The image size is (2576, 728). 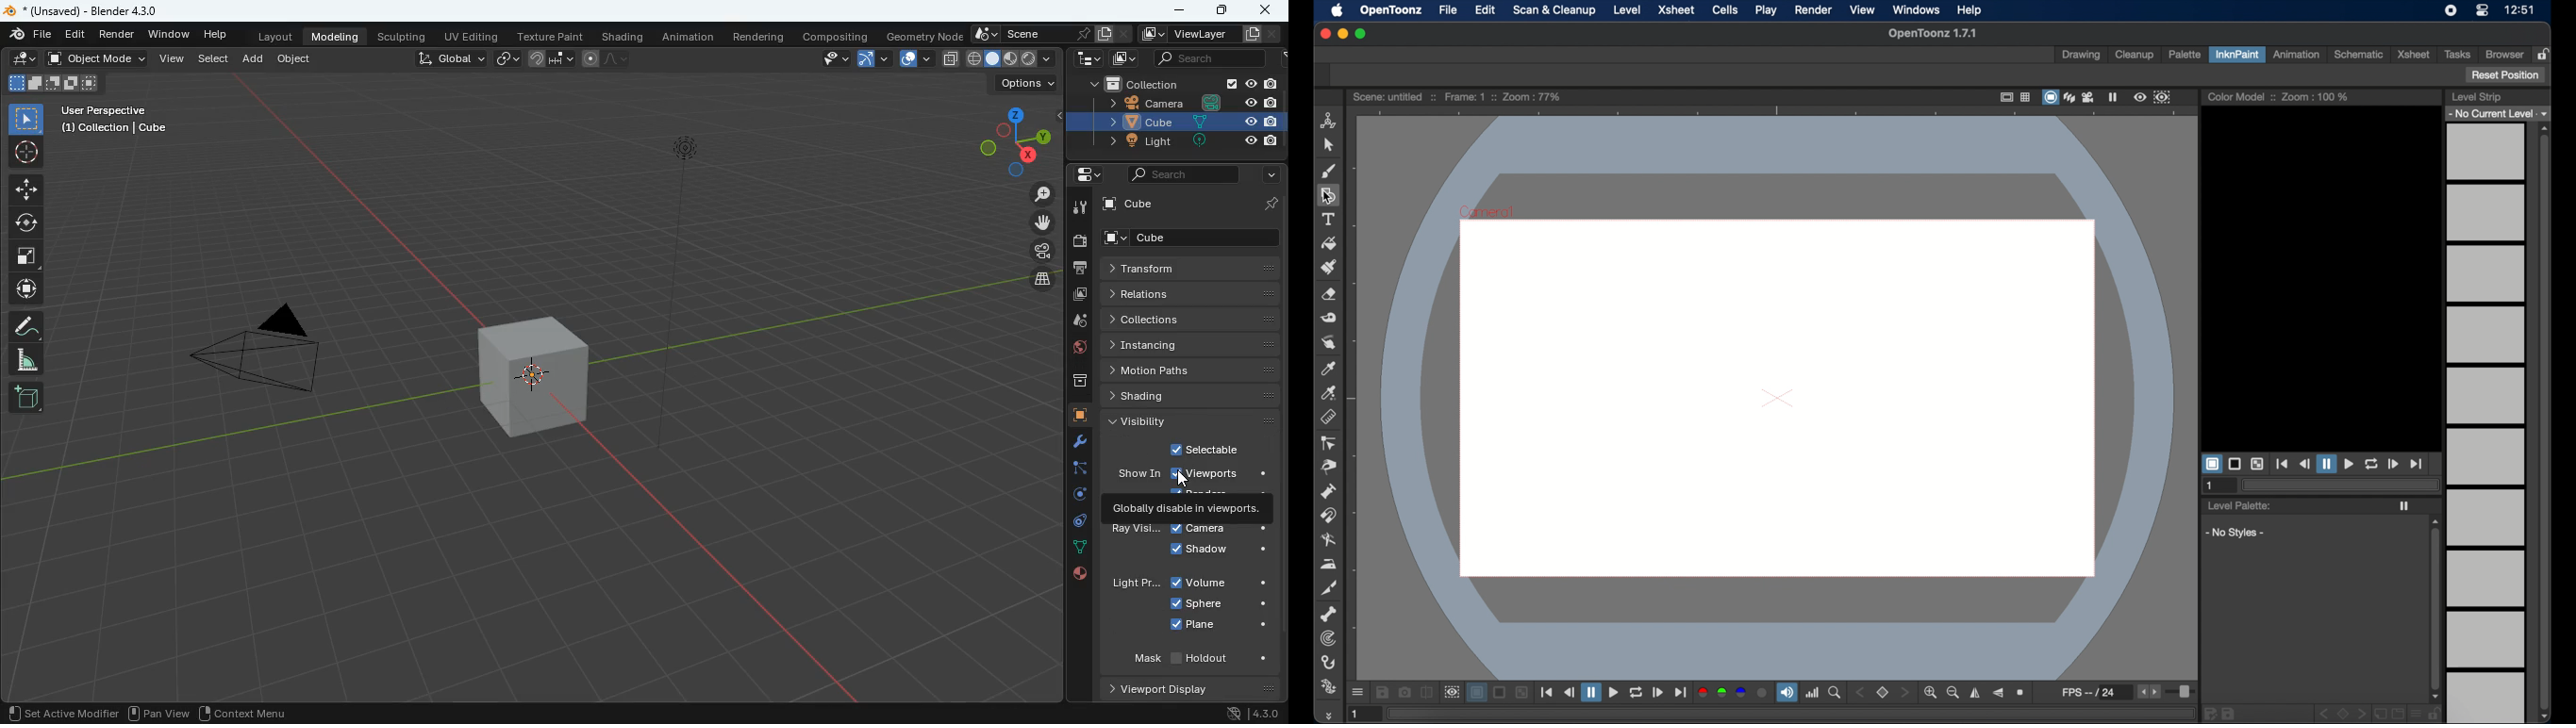 I want to click on more options, so click(x=1358, y=693).